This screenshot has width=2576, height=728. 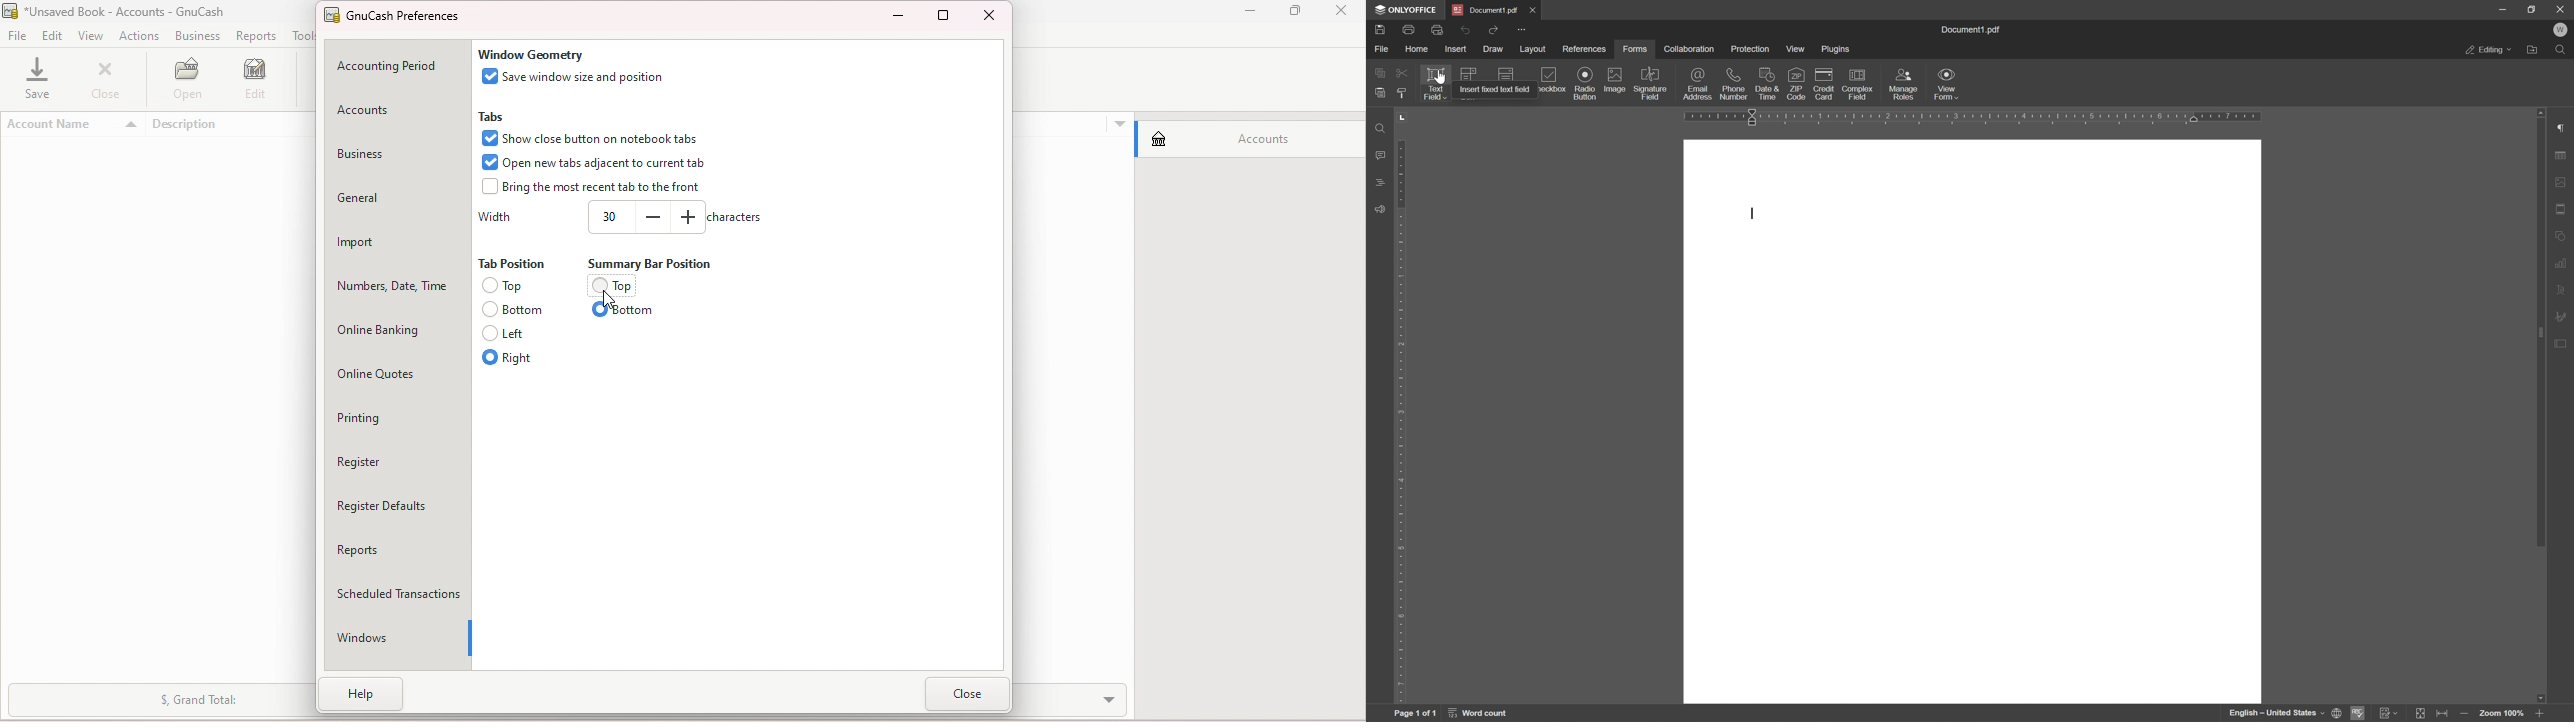 I want to click on complex fields, so click(x=1858, y=85).